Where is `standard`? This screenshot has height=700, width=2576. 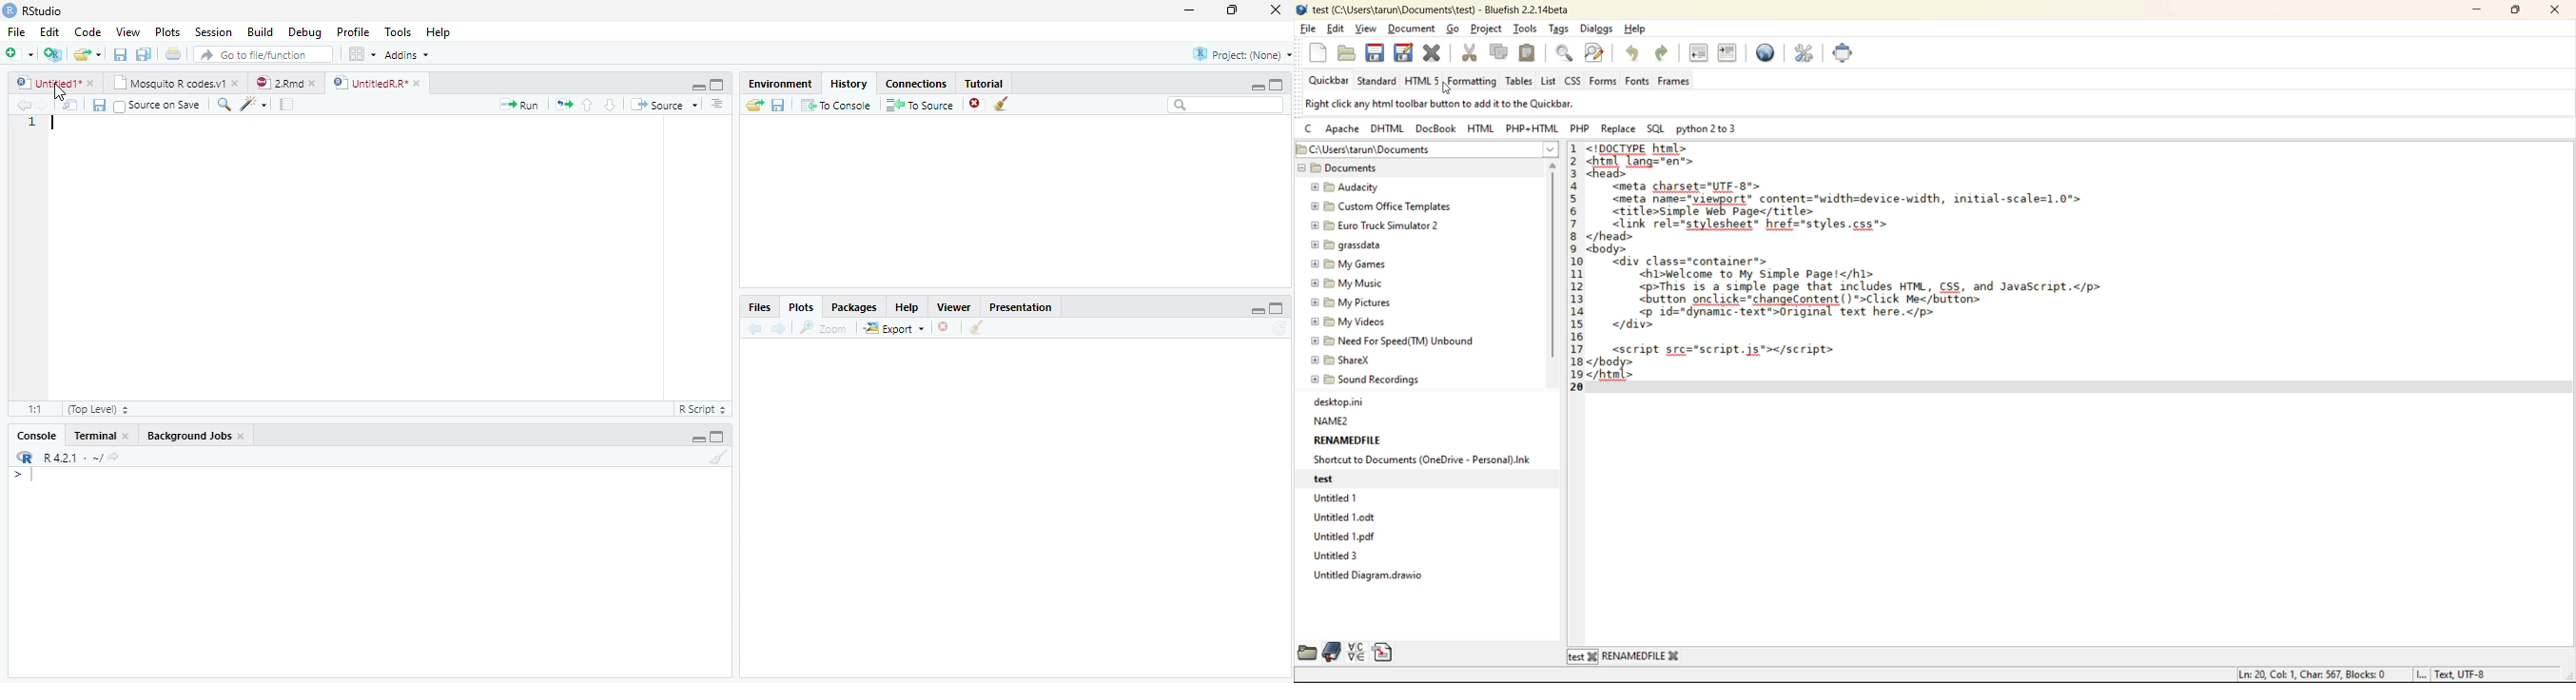 standard is located at coordinates (1378, 81).